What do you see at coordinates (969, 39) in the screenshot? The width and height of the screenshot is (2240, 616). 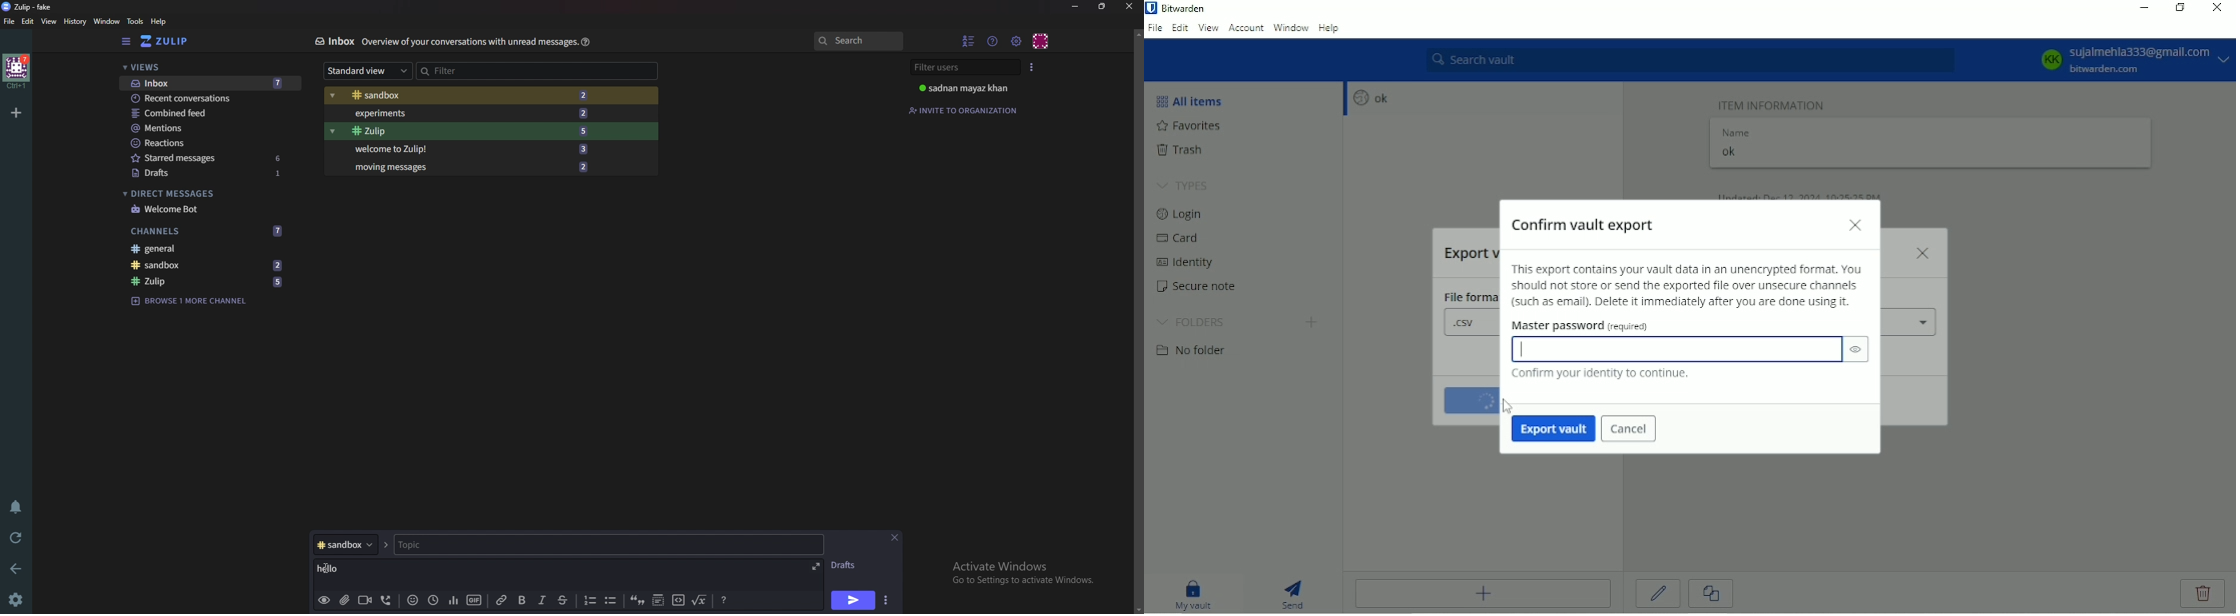 I see `Hide user list` at bounding box center [969, 39].